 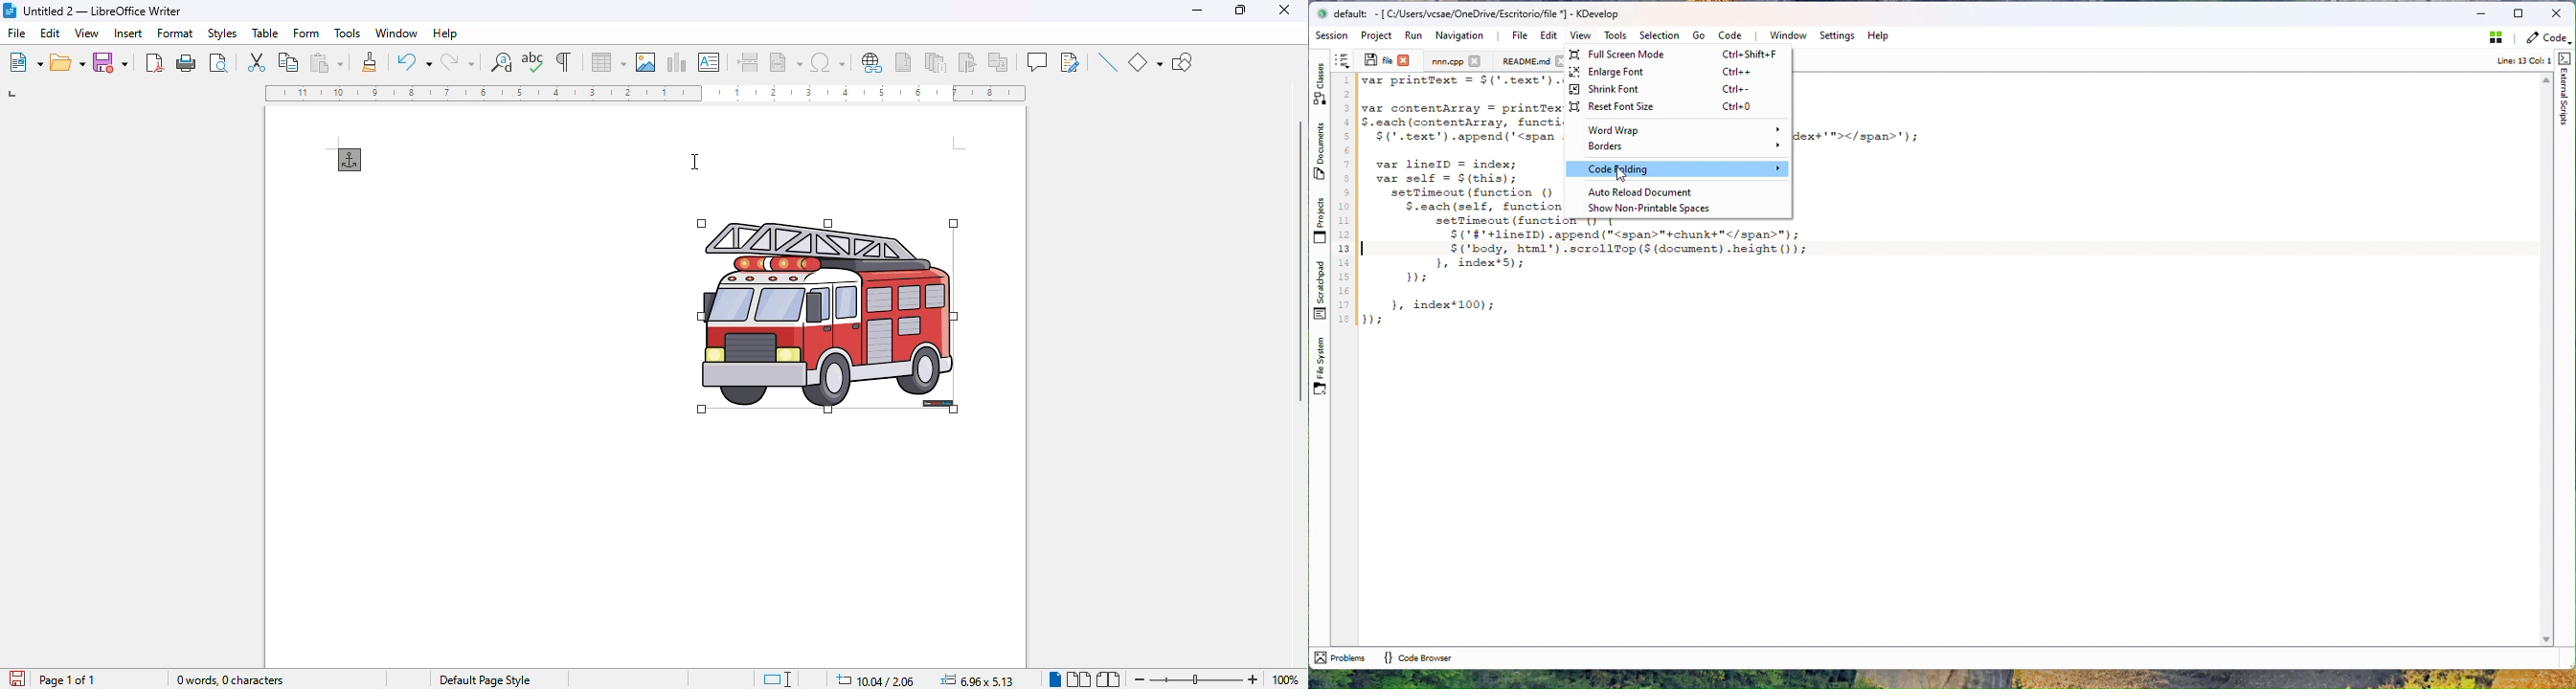 I want to click on insert image, so click(x=645, y=62).